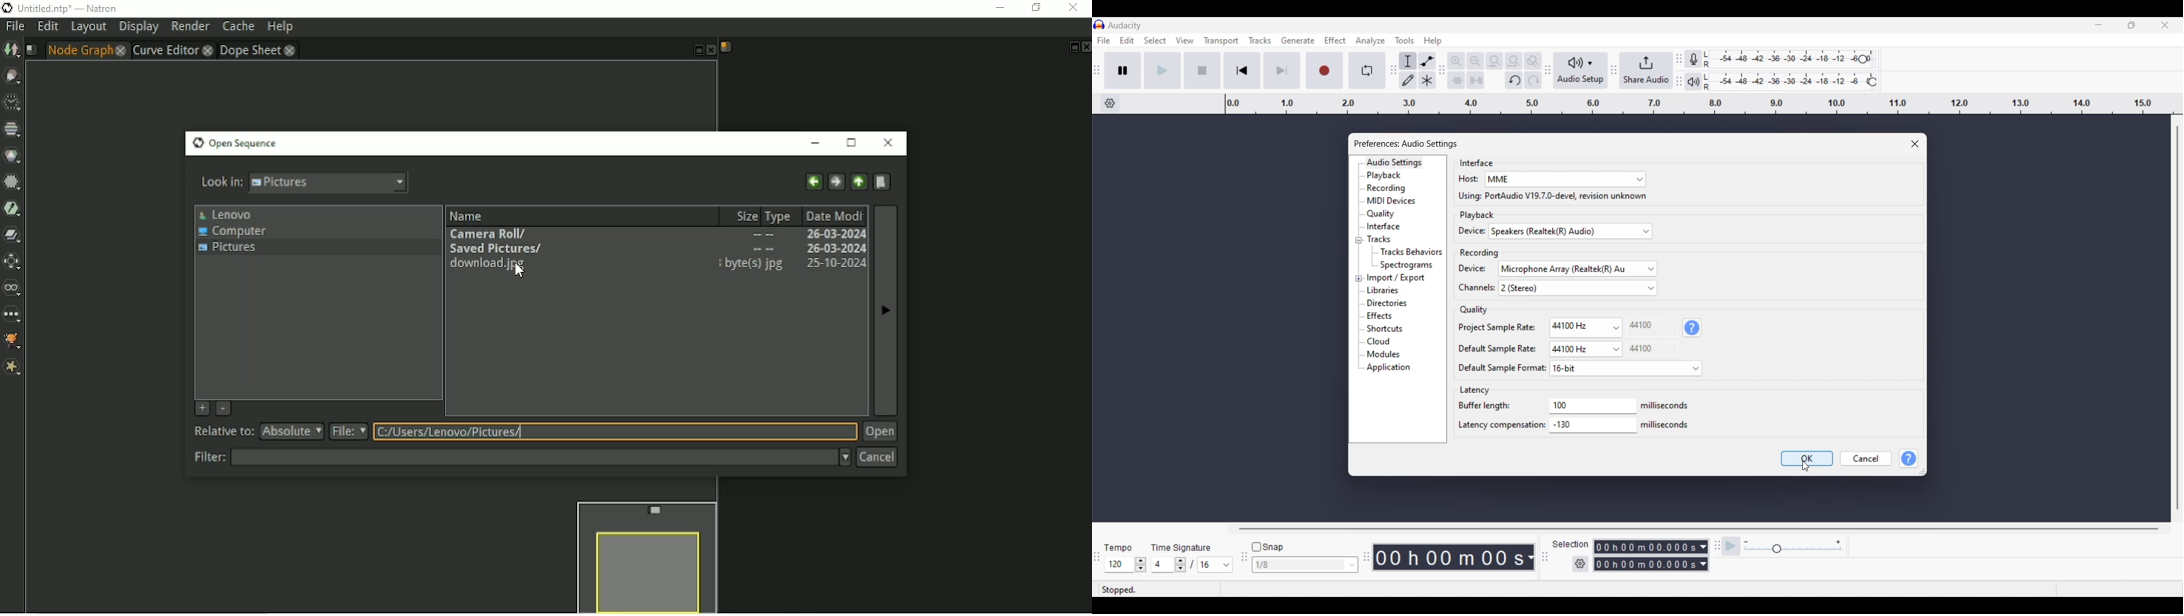 This screenshot has height=616, width=2184. Describe the element at coordinates (1359, 279) in the screenshot. I see `Click to expand` at that location.